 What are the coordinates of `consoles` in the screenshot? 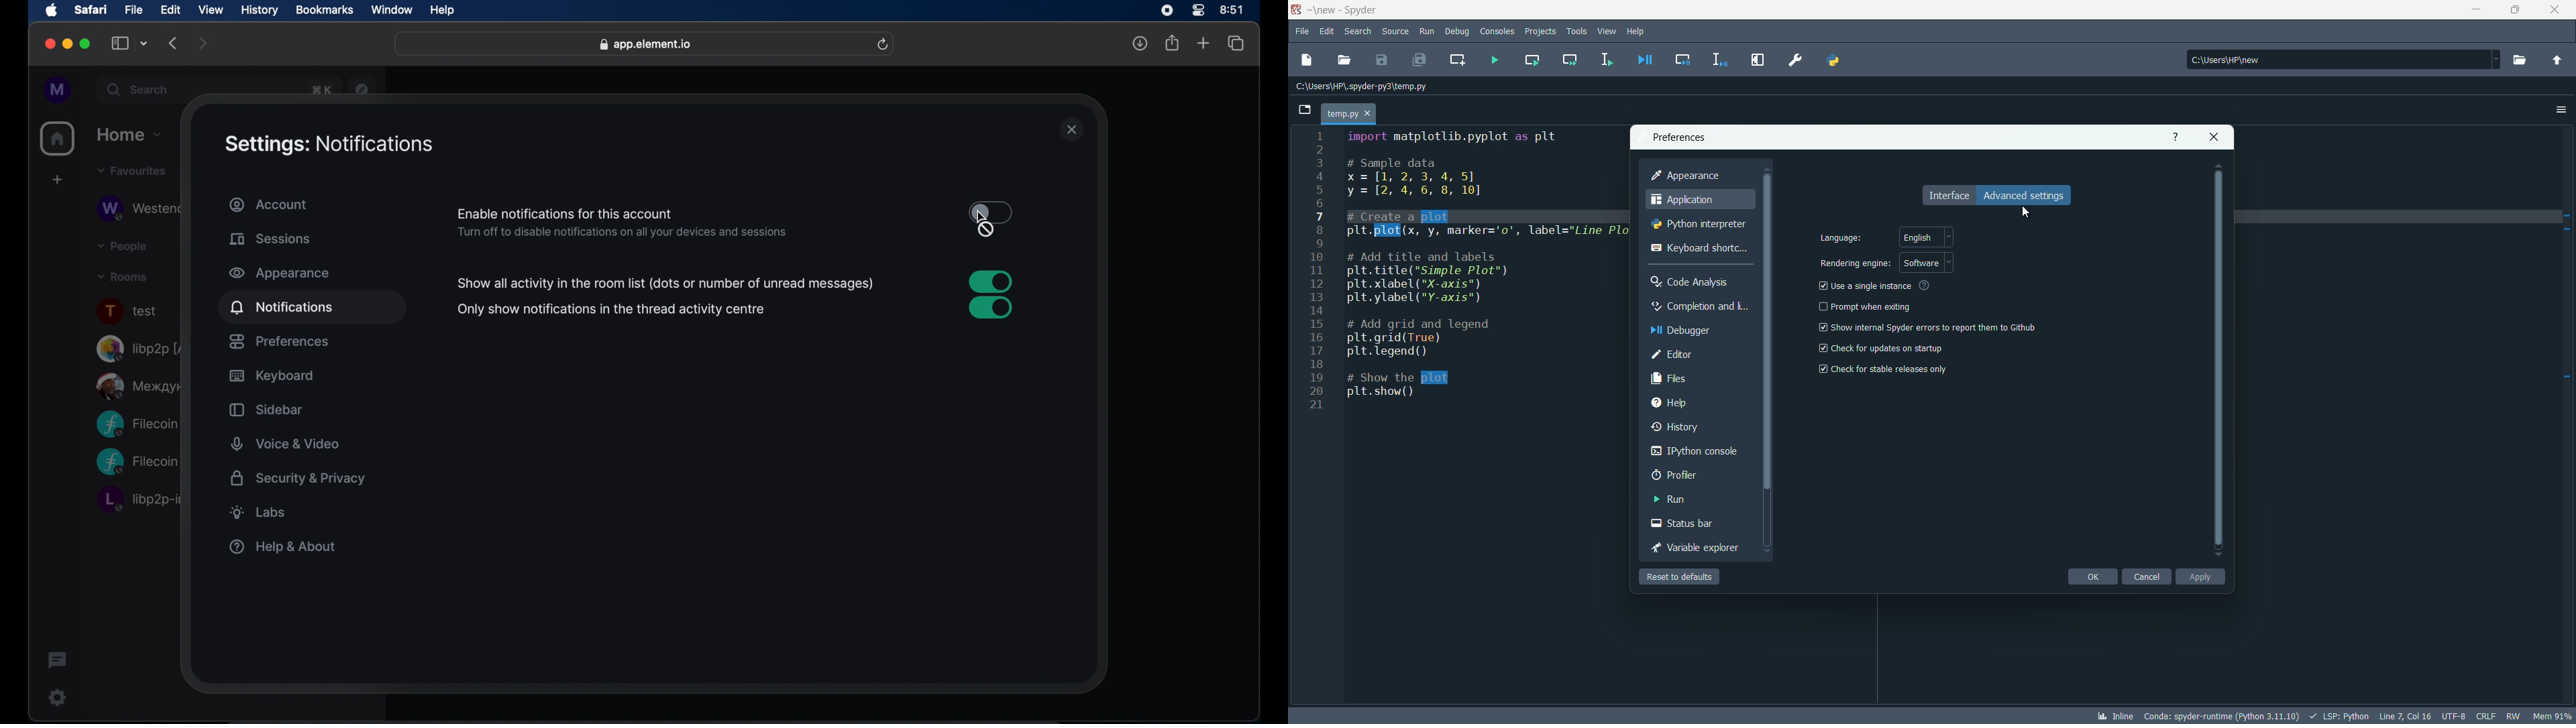 It's located at (1498, 32).